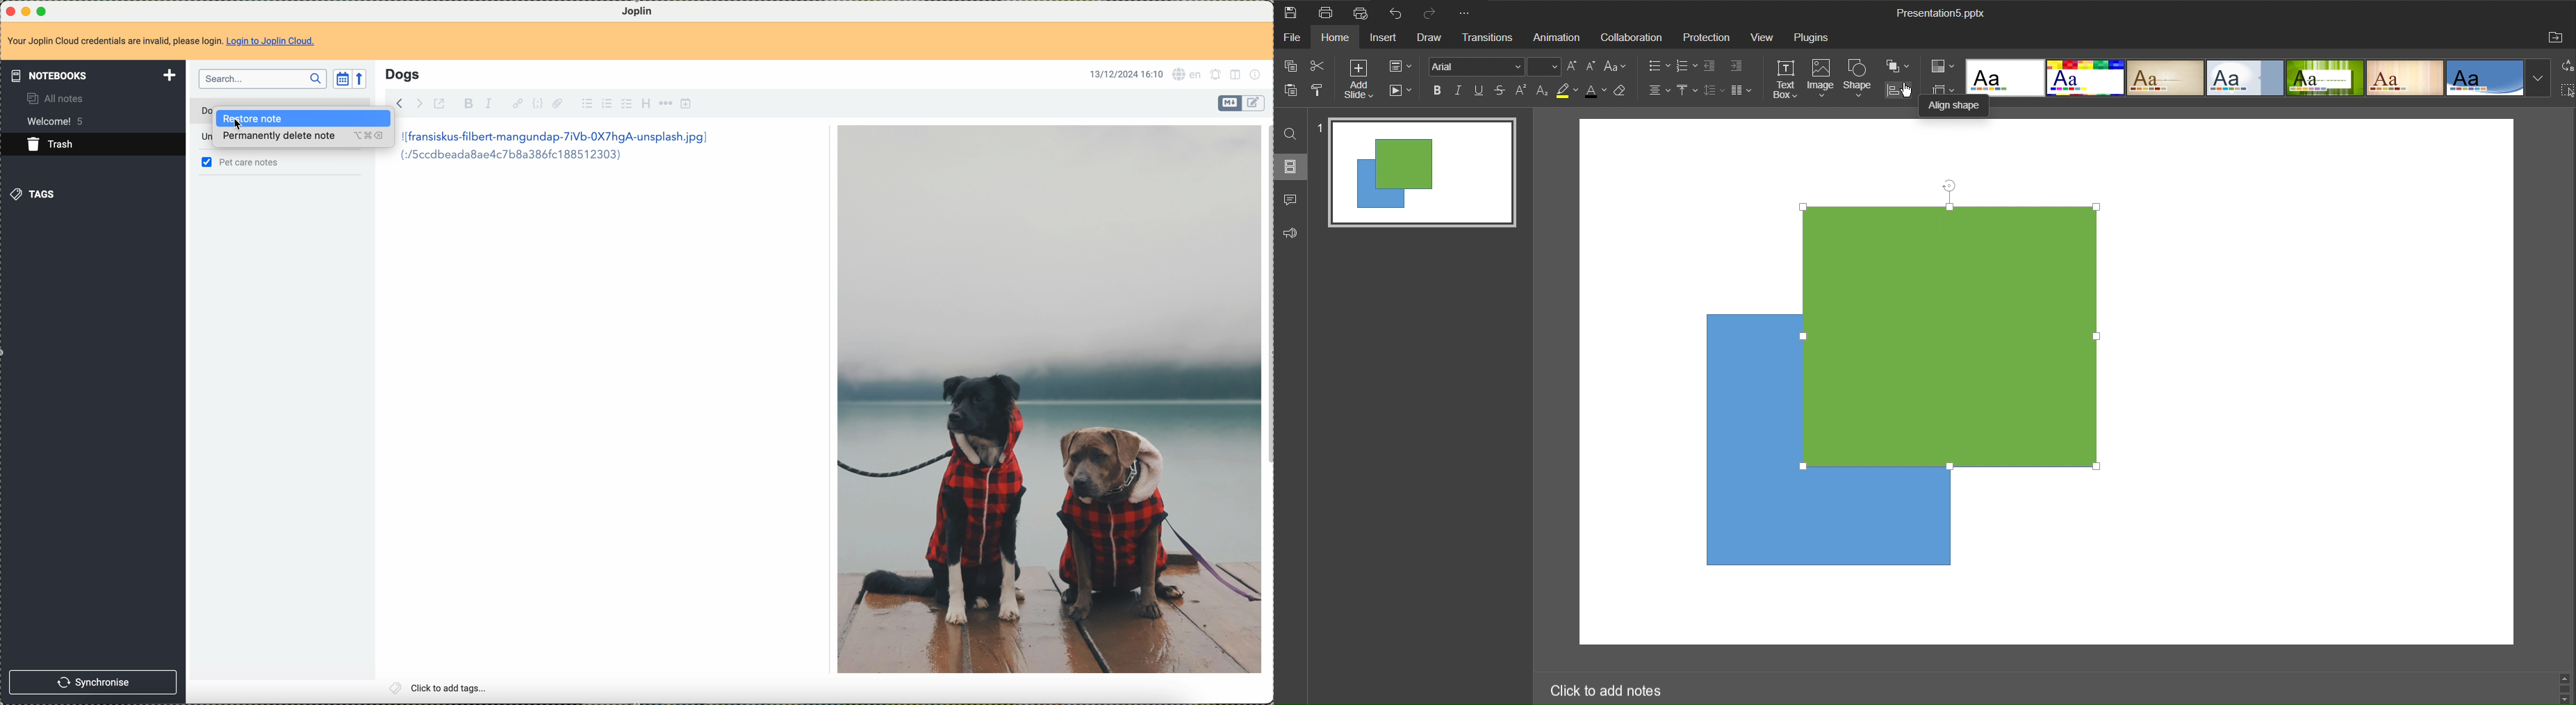 This screenshot has height=728, width=2576. Describe the element at coordinates (421, 102) in the screenshot. I see `foward` at that location.